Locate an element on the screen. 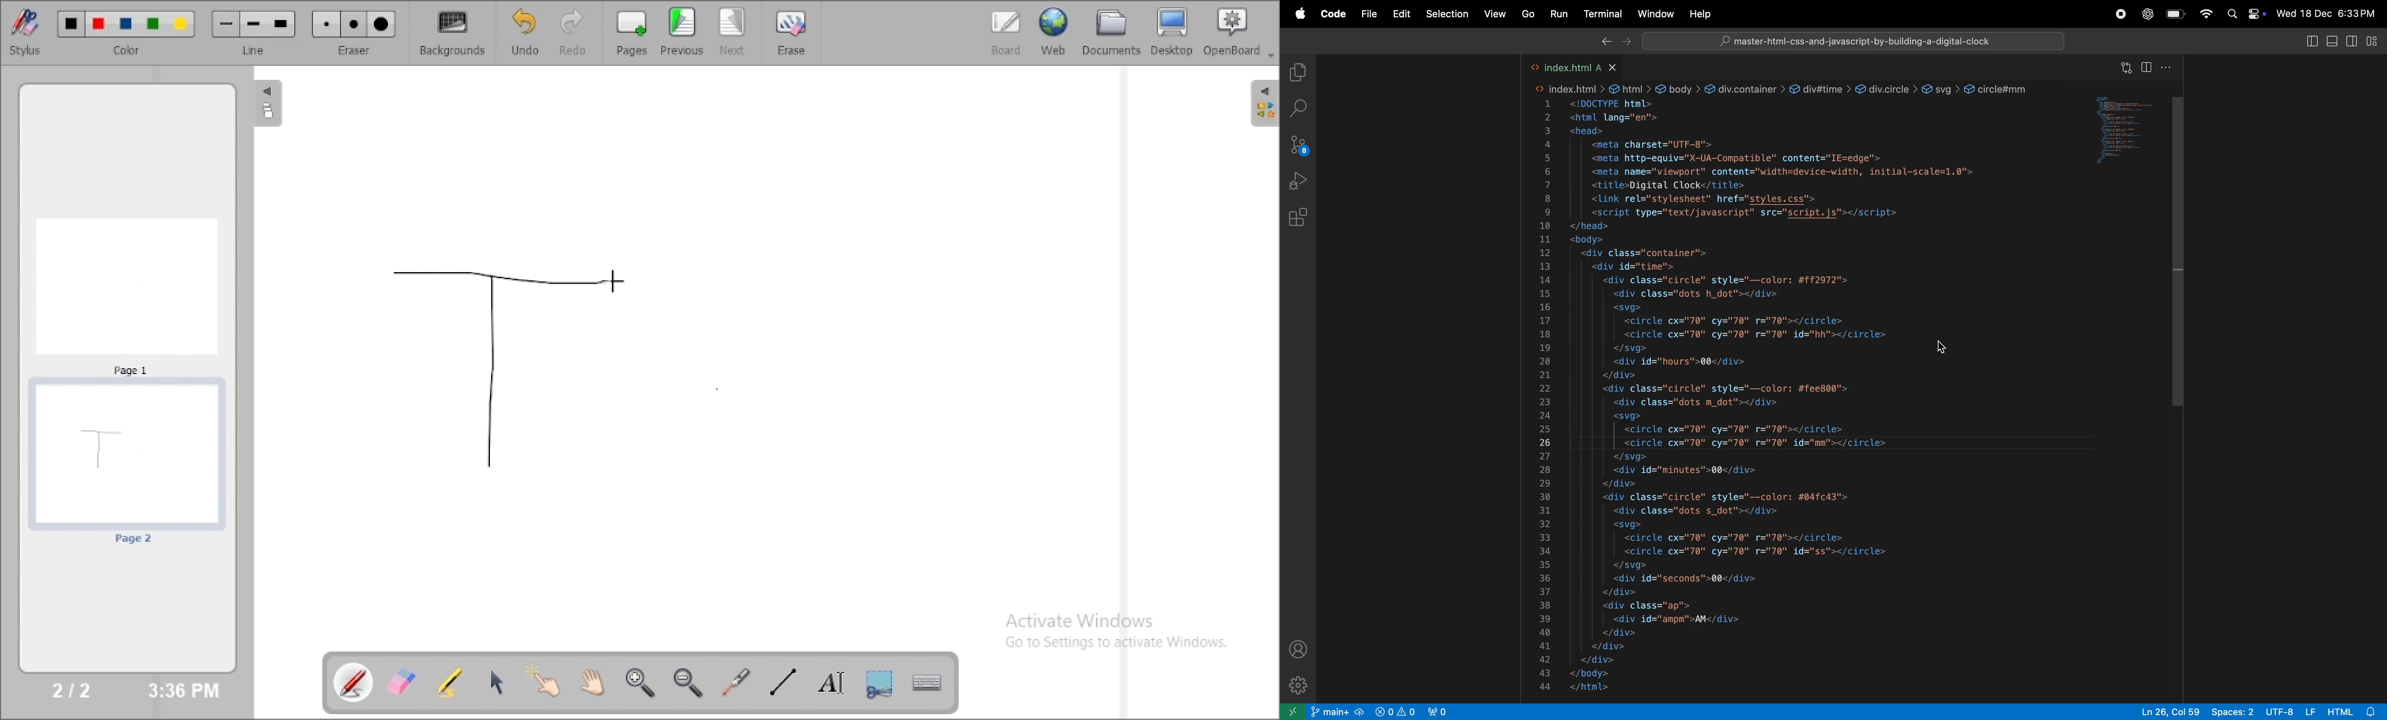  web is located at coordinates (1054, 31).